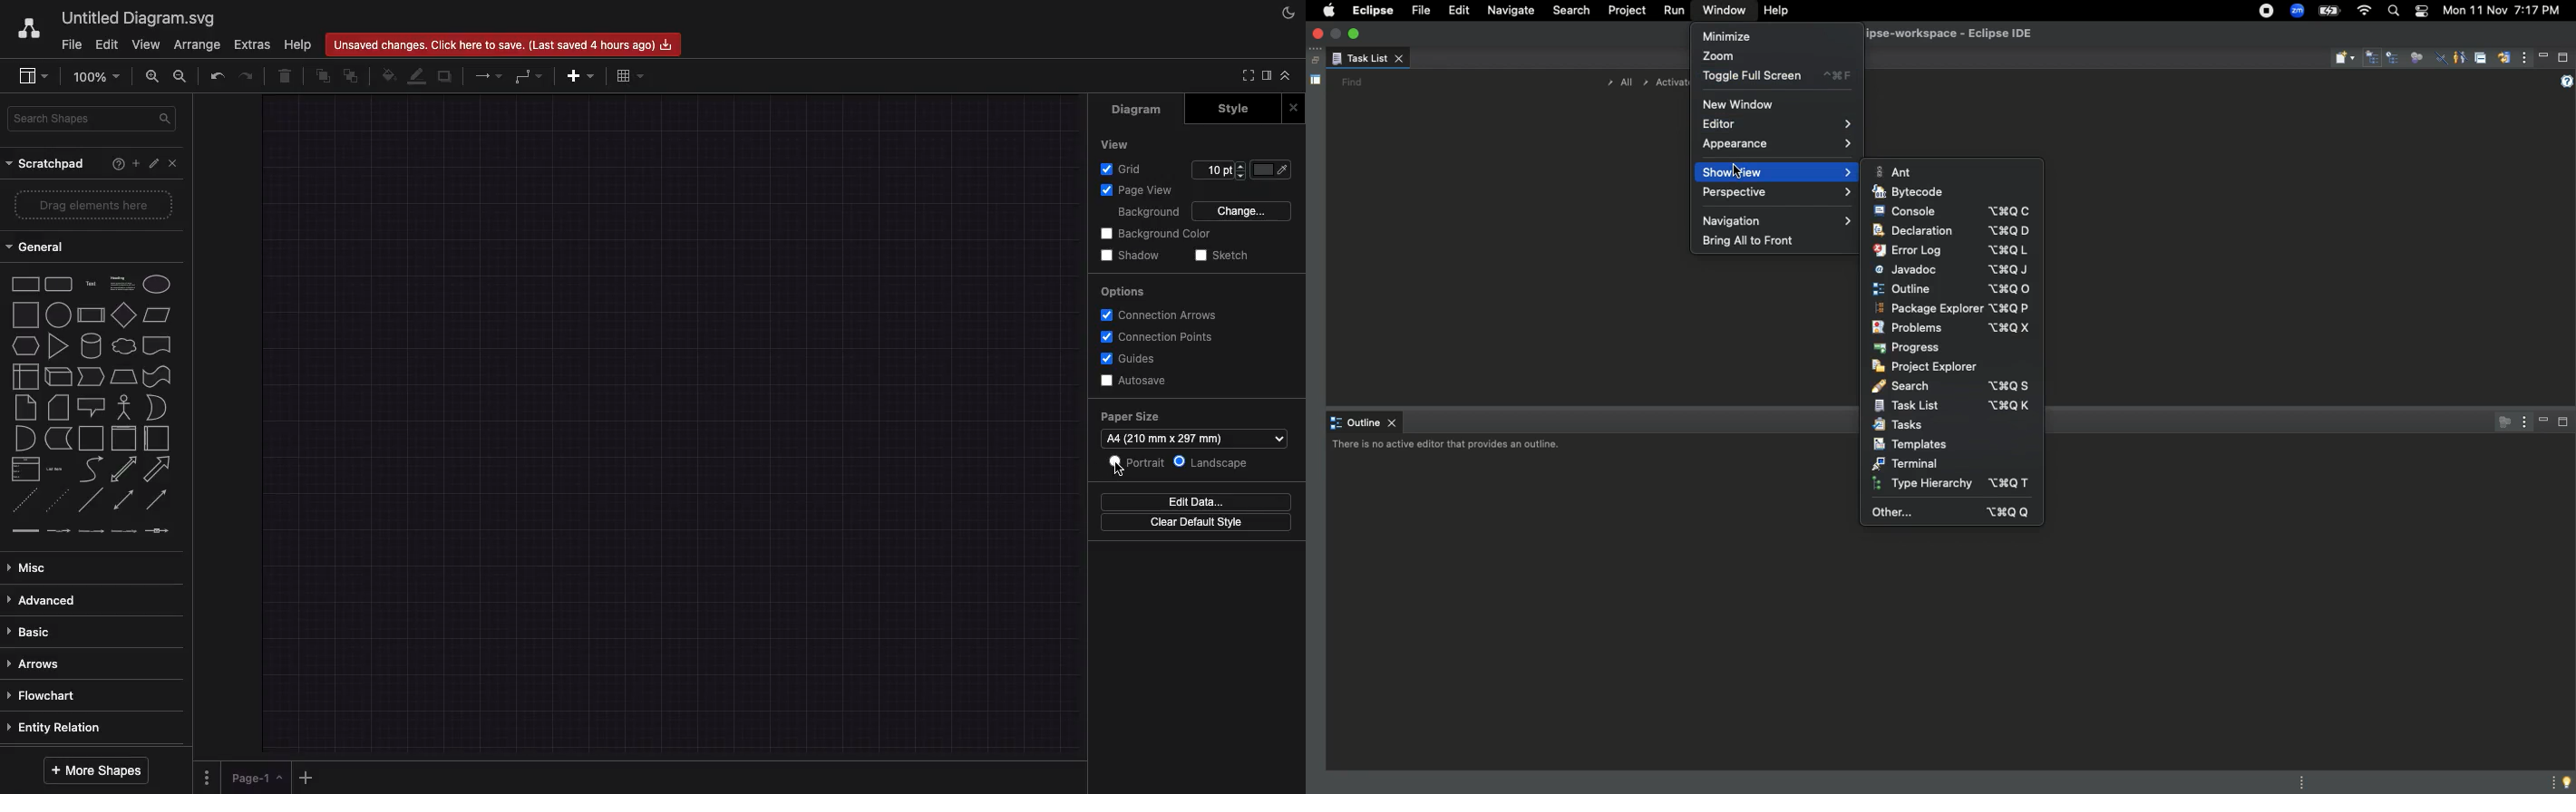 Image resolution: width=2576 pixels, height=812 pixels. I want to click on Zoom out, so click(182, 77).